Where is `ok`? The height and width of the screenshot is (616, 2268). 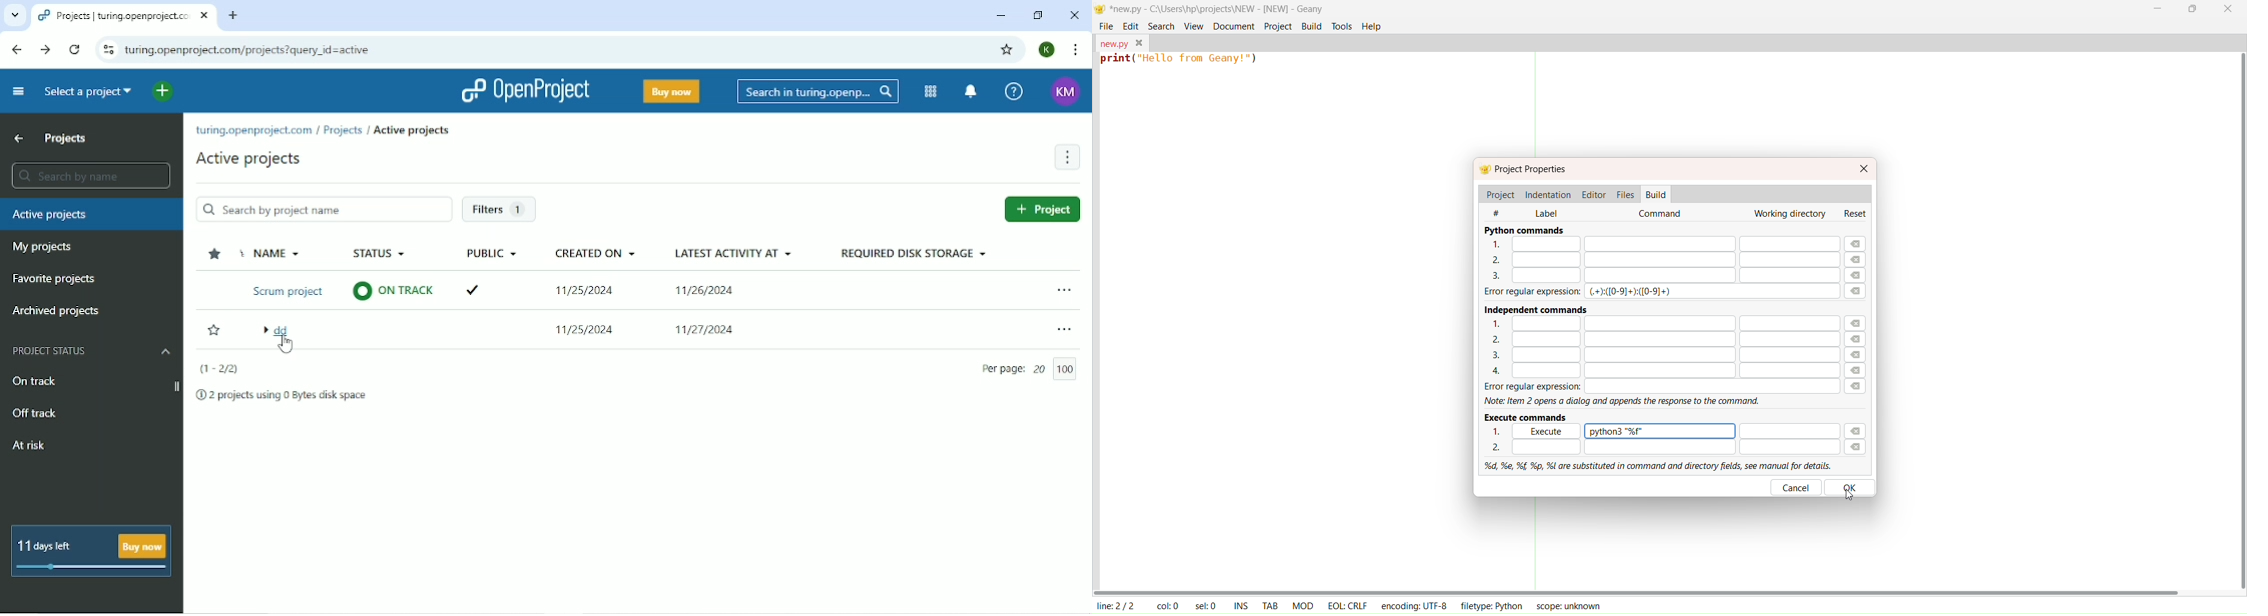 ok is located at coordinates (1853, 486).